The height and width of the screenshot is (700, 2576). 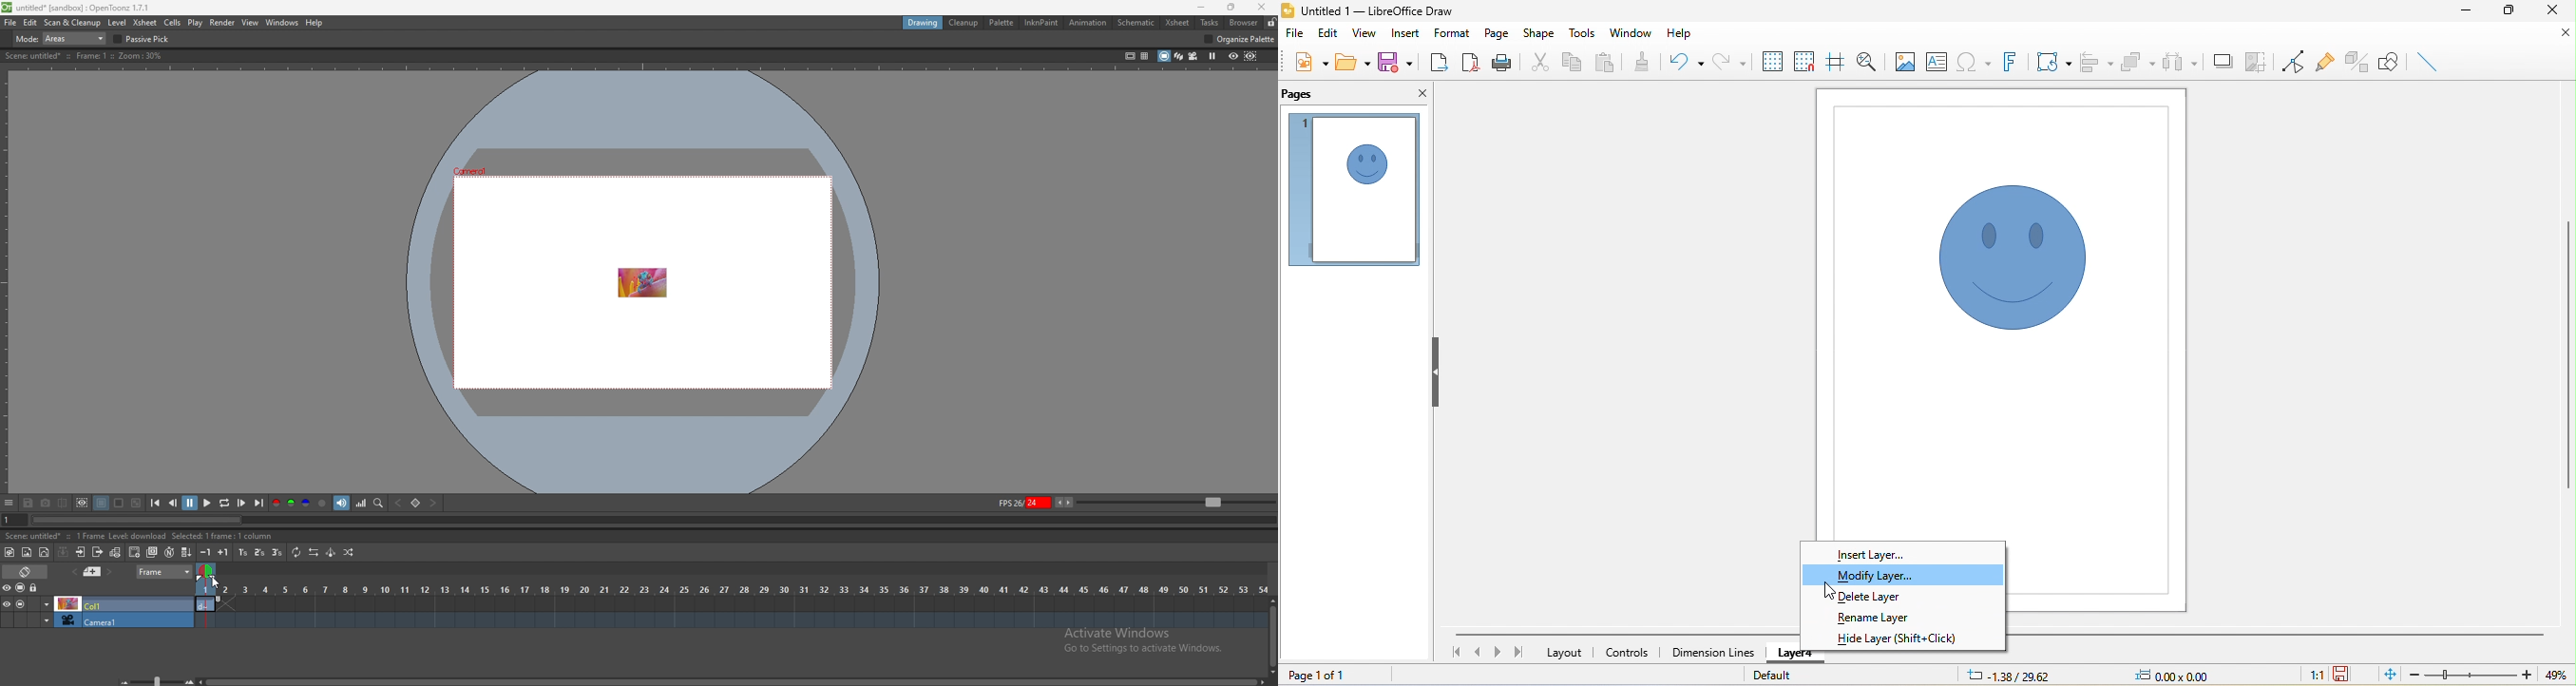 What do you see at coordinates (92, 571) in the screenshot?
I see `previous memo` at bounding box center [92, 571].